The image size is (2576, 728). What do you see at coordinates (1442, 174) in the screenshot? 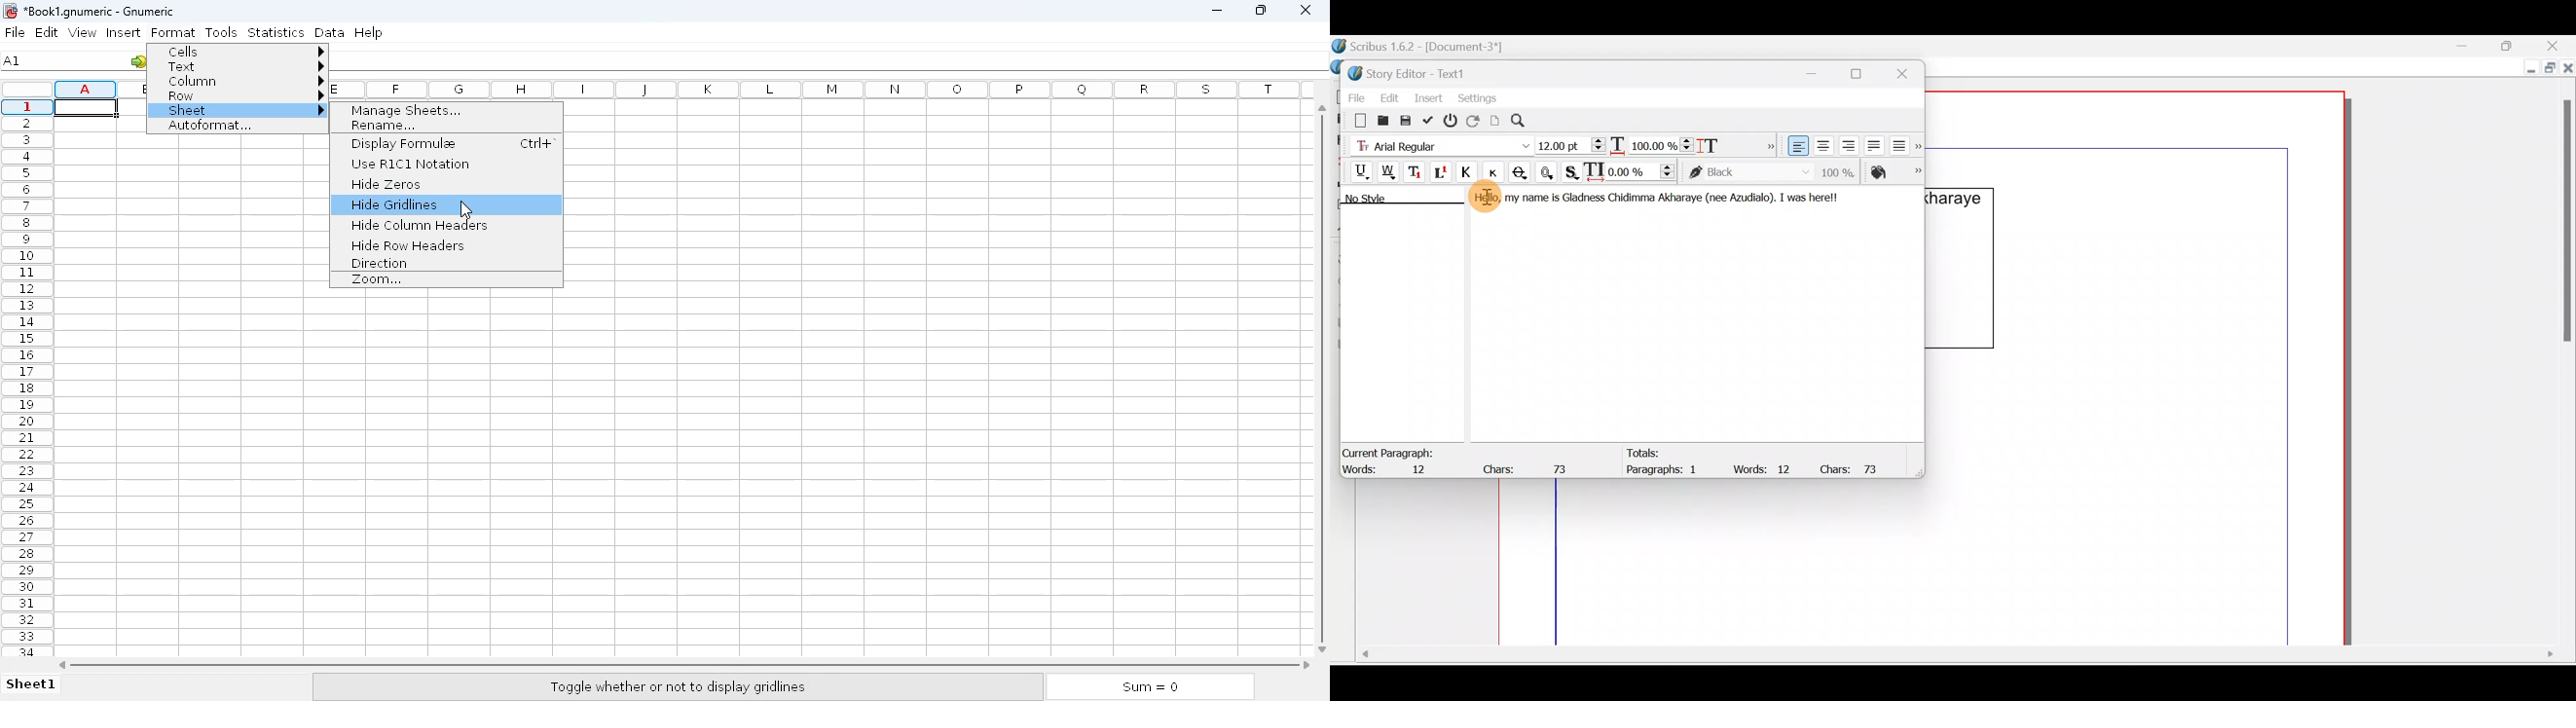
I see `Superscript` at bounding box center [1442, 174].